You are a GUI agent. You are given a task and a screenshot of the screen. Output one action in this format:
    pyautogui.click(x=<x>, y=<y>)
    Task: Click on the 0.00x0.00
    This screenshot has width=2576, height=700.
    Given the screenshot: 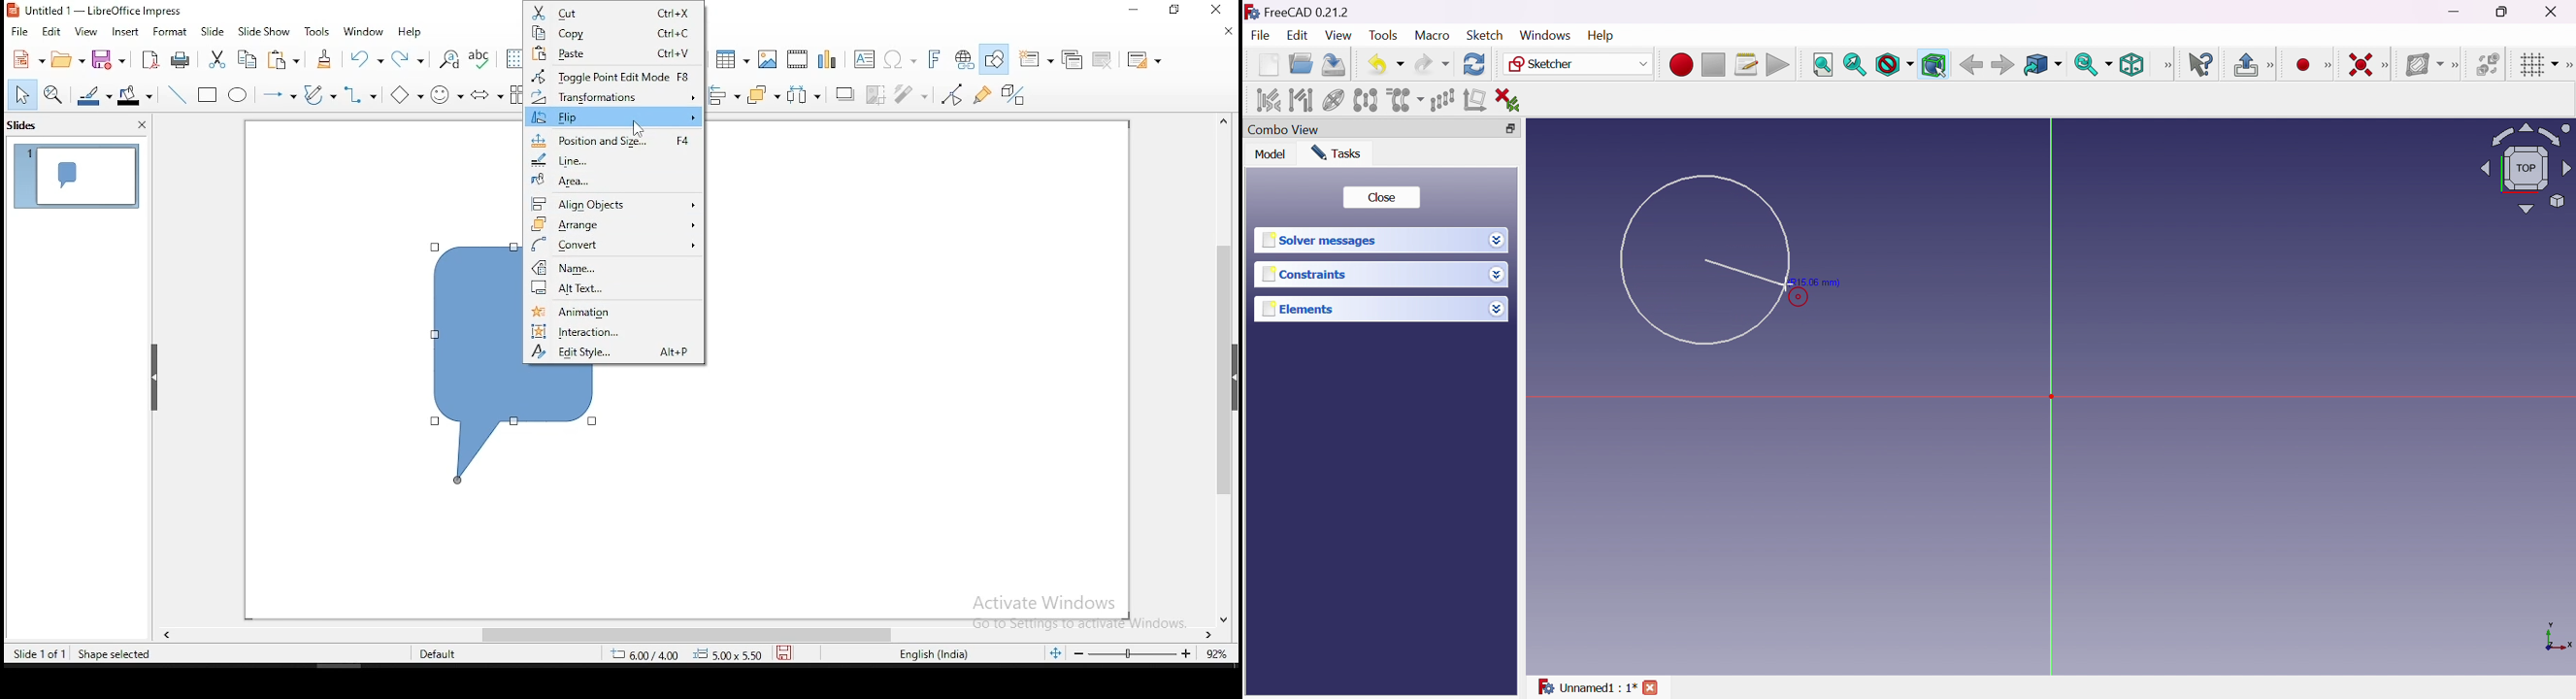 What is the action you would take?
    pyautogui.click(x=730, y=655)
    